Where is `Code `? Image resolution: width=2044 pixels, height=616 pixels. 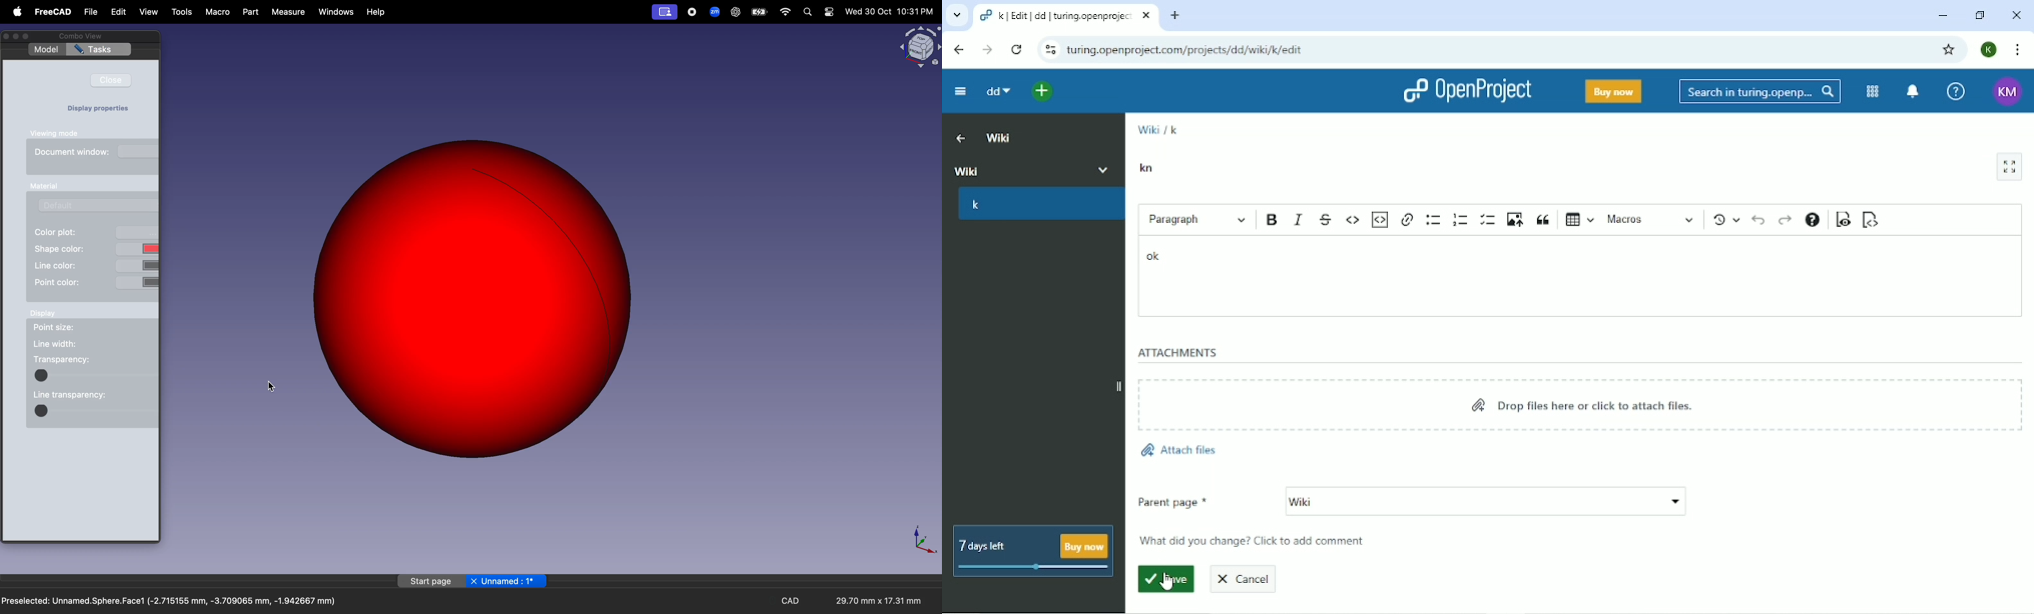
Code  is located at coordinates (1353, 218).